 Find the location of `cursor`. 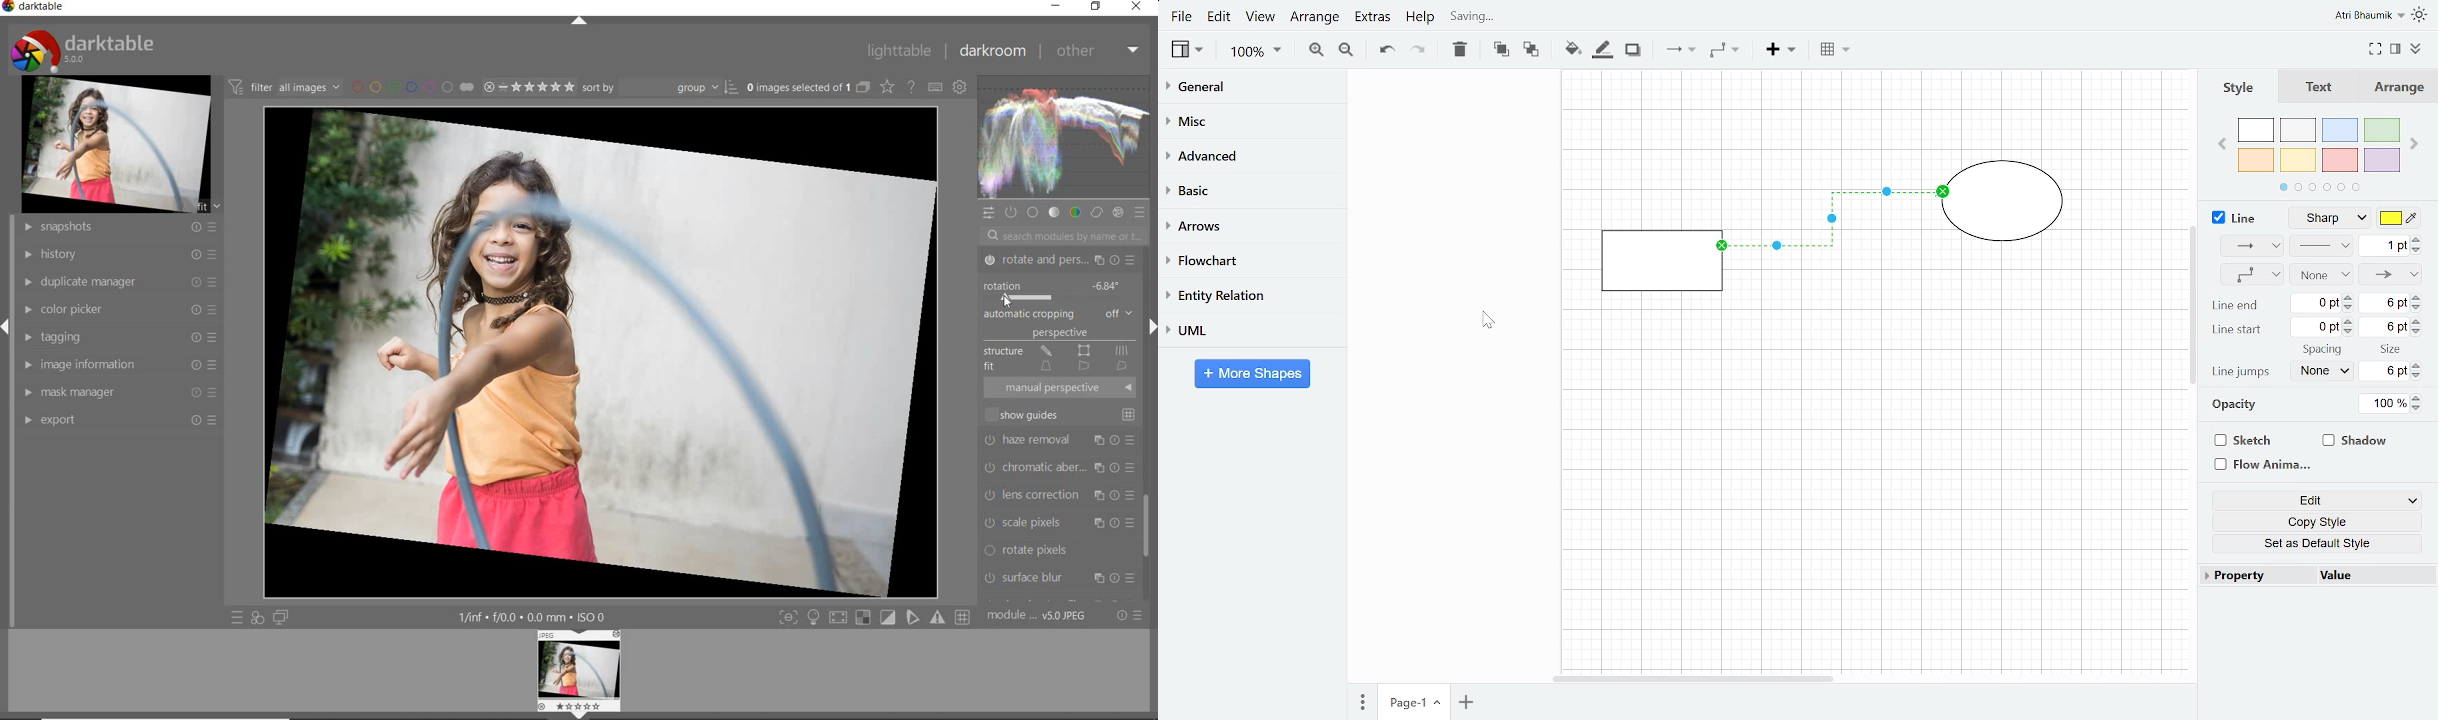

cursor is located at coordinates (1007, 303).